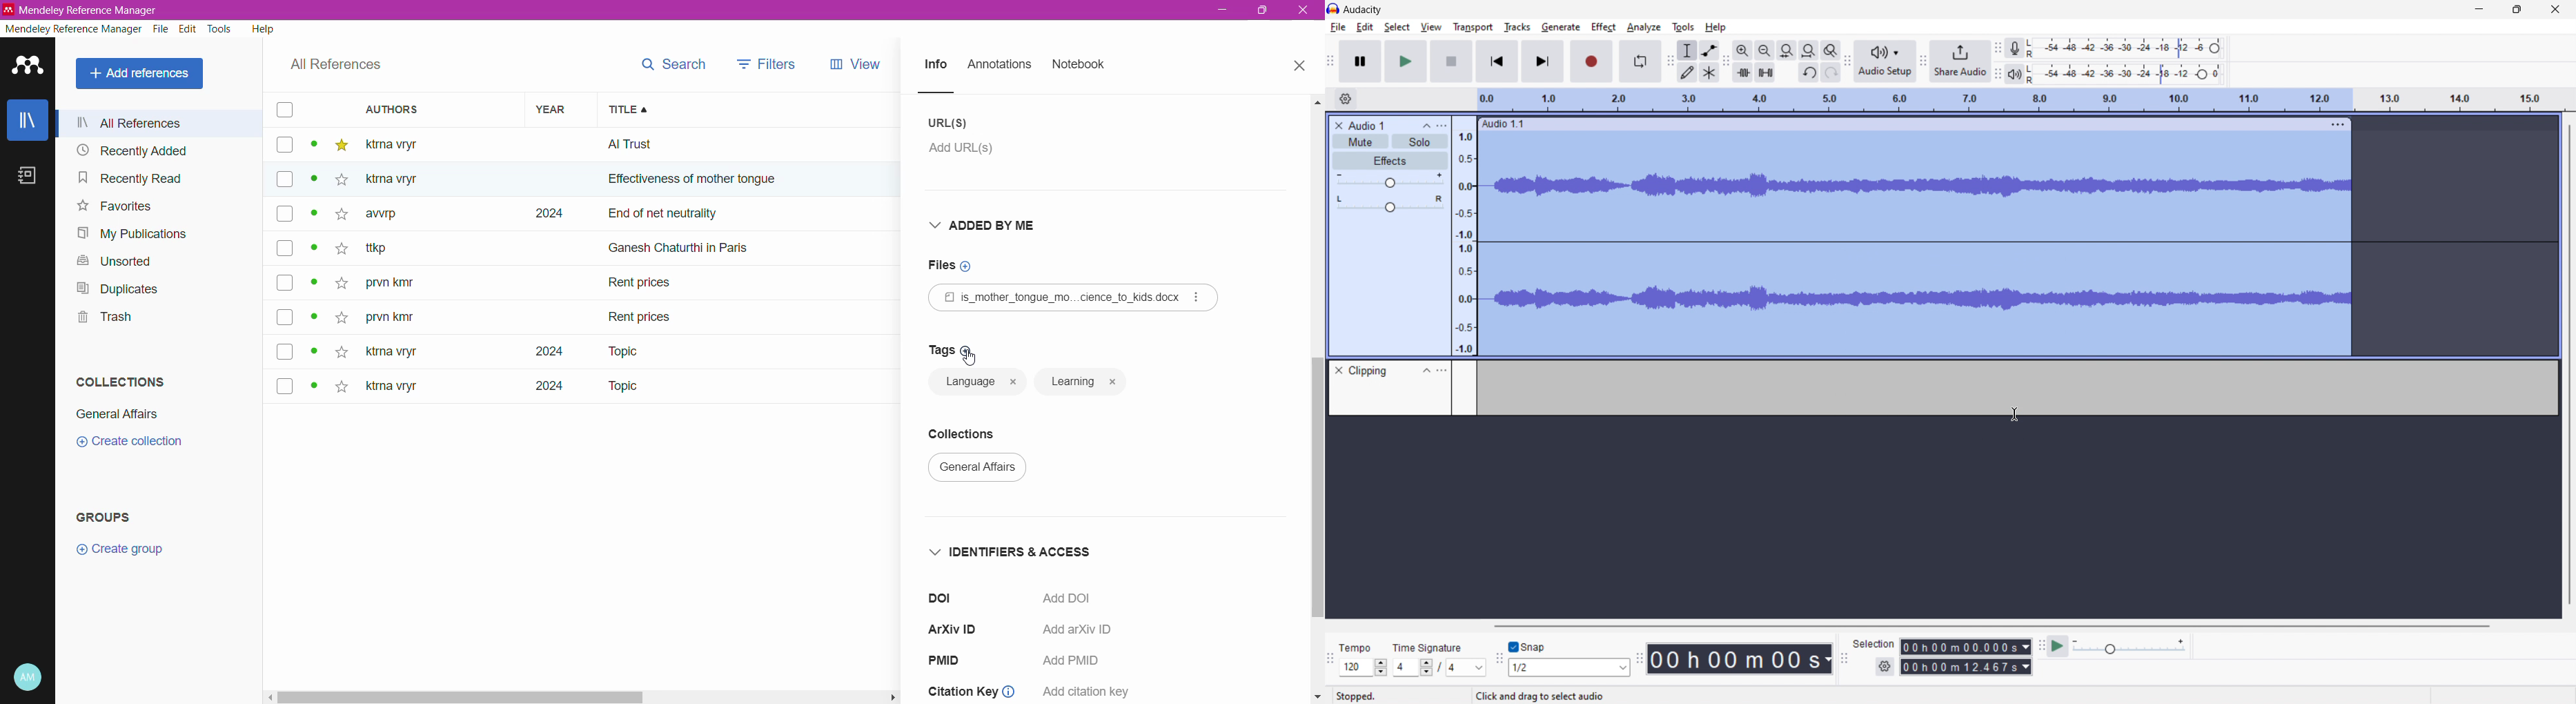 The height and width of the screenshot is (728, 2576). I want to click on Account and Help, so click(28, 678).